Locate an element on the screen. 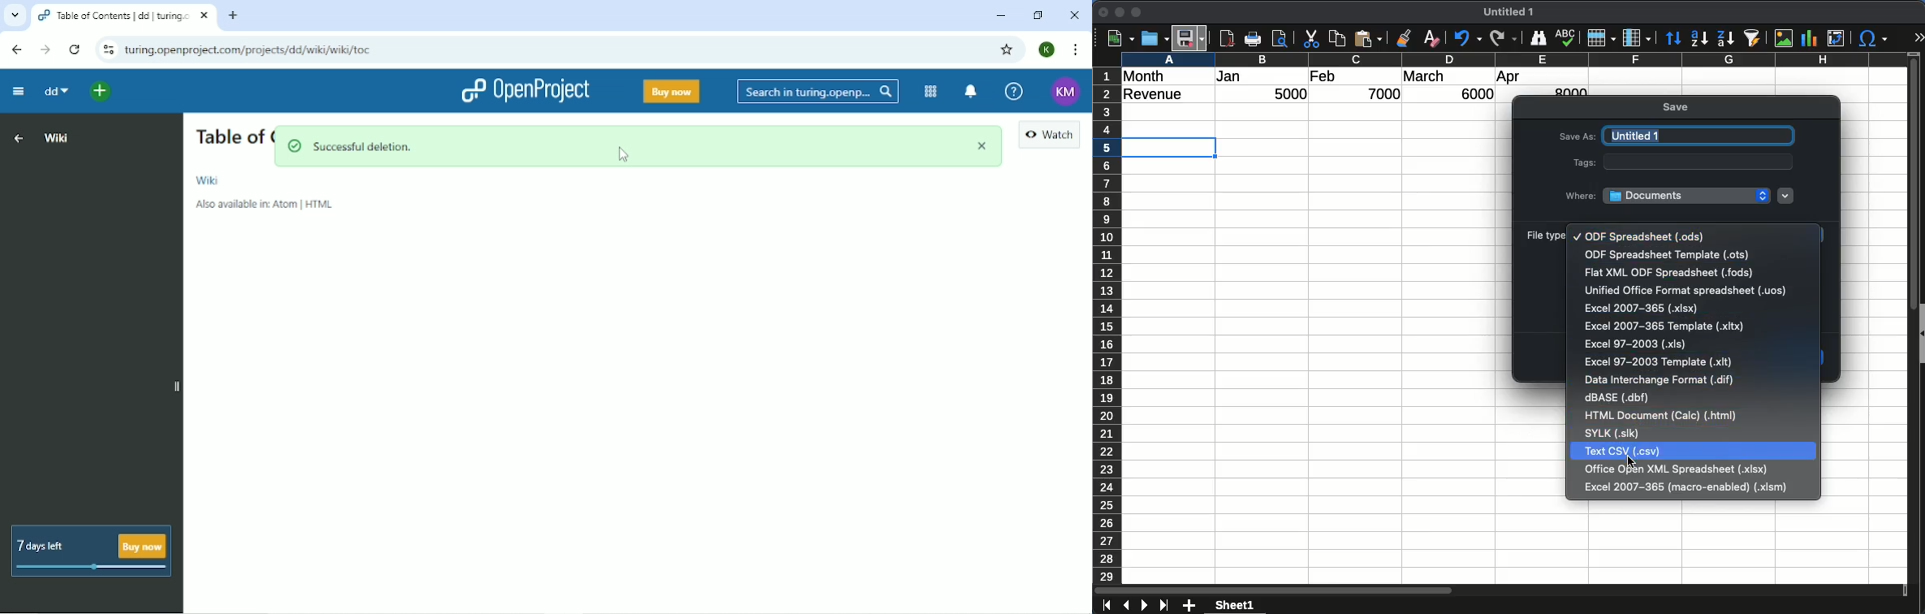 This screenshot has width=1932, height=616. Current tab is located at coordinates (122, 16).